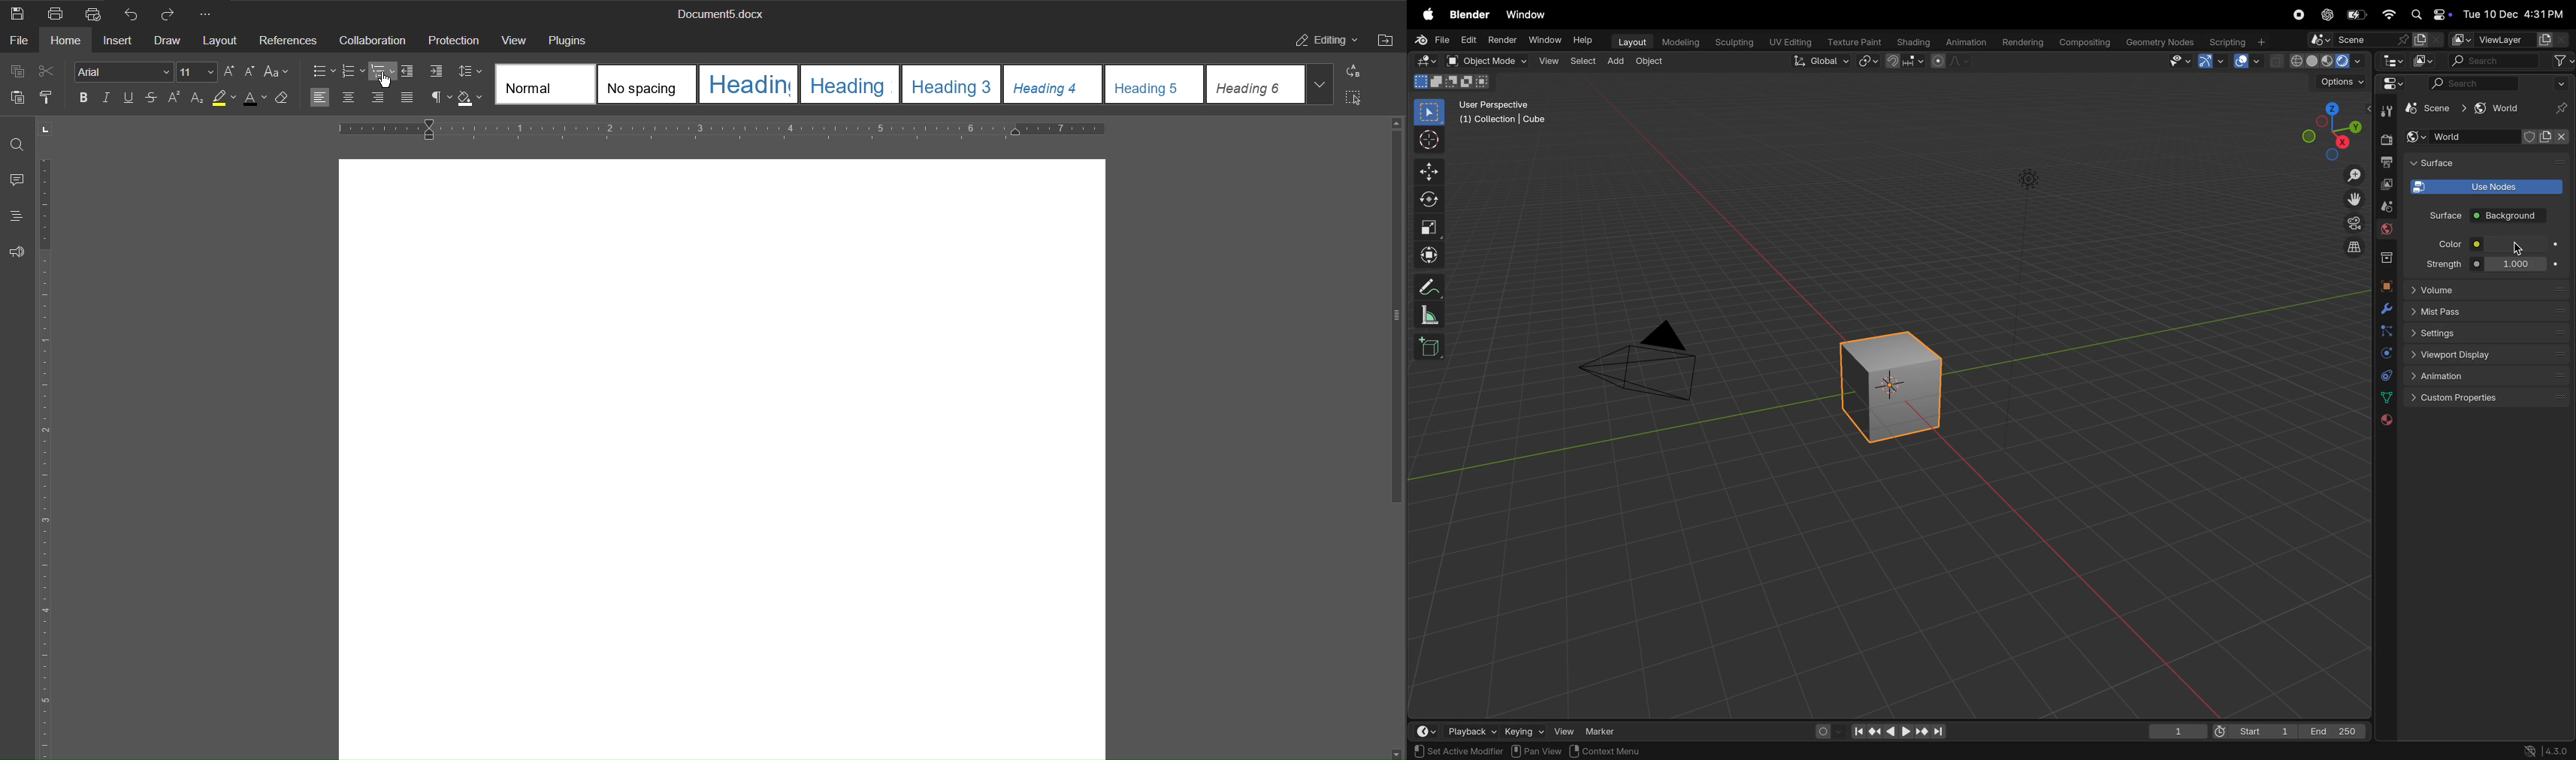 This screenshot has width=2576, height=784. Describe the element at coordinates (1469, 14) in the screenshot. I see `Blender` at that location.